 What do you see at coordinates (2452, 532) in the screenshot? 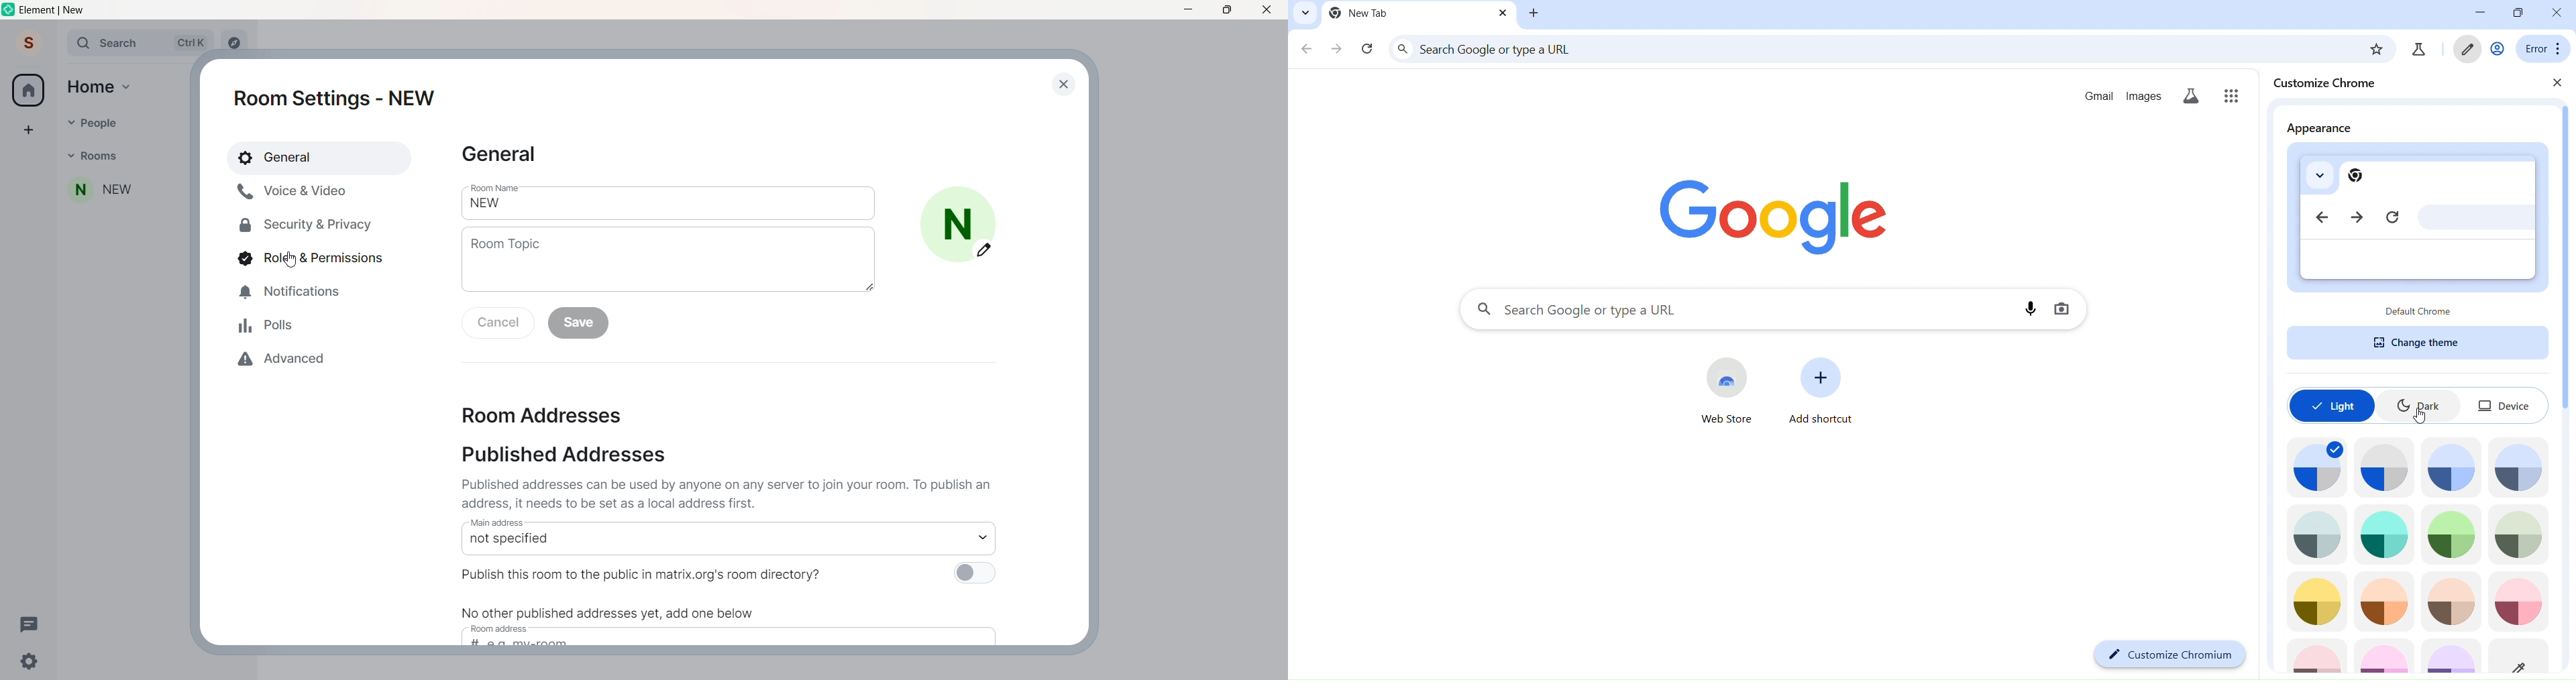
I see `theme icon` at bounding box center [2452, 532].